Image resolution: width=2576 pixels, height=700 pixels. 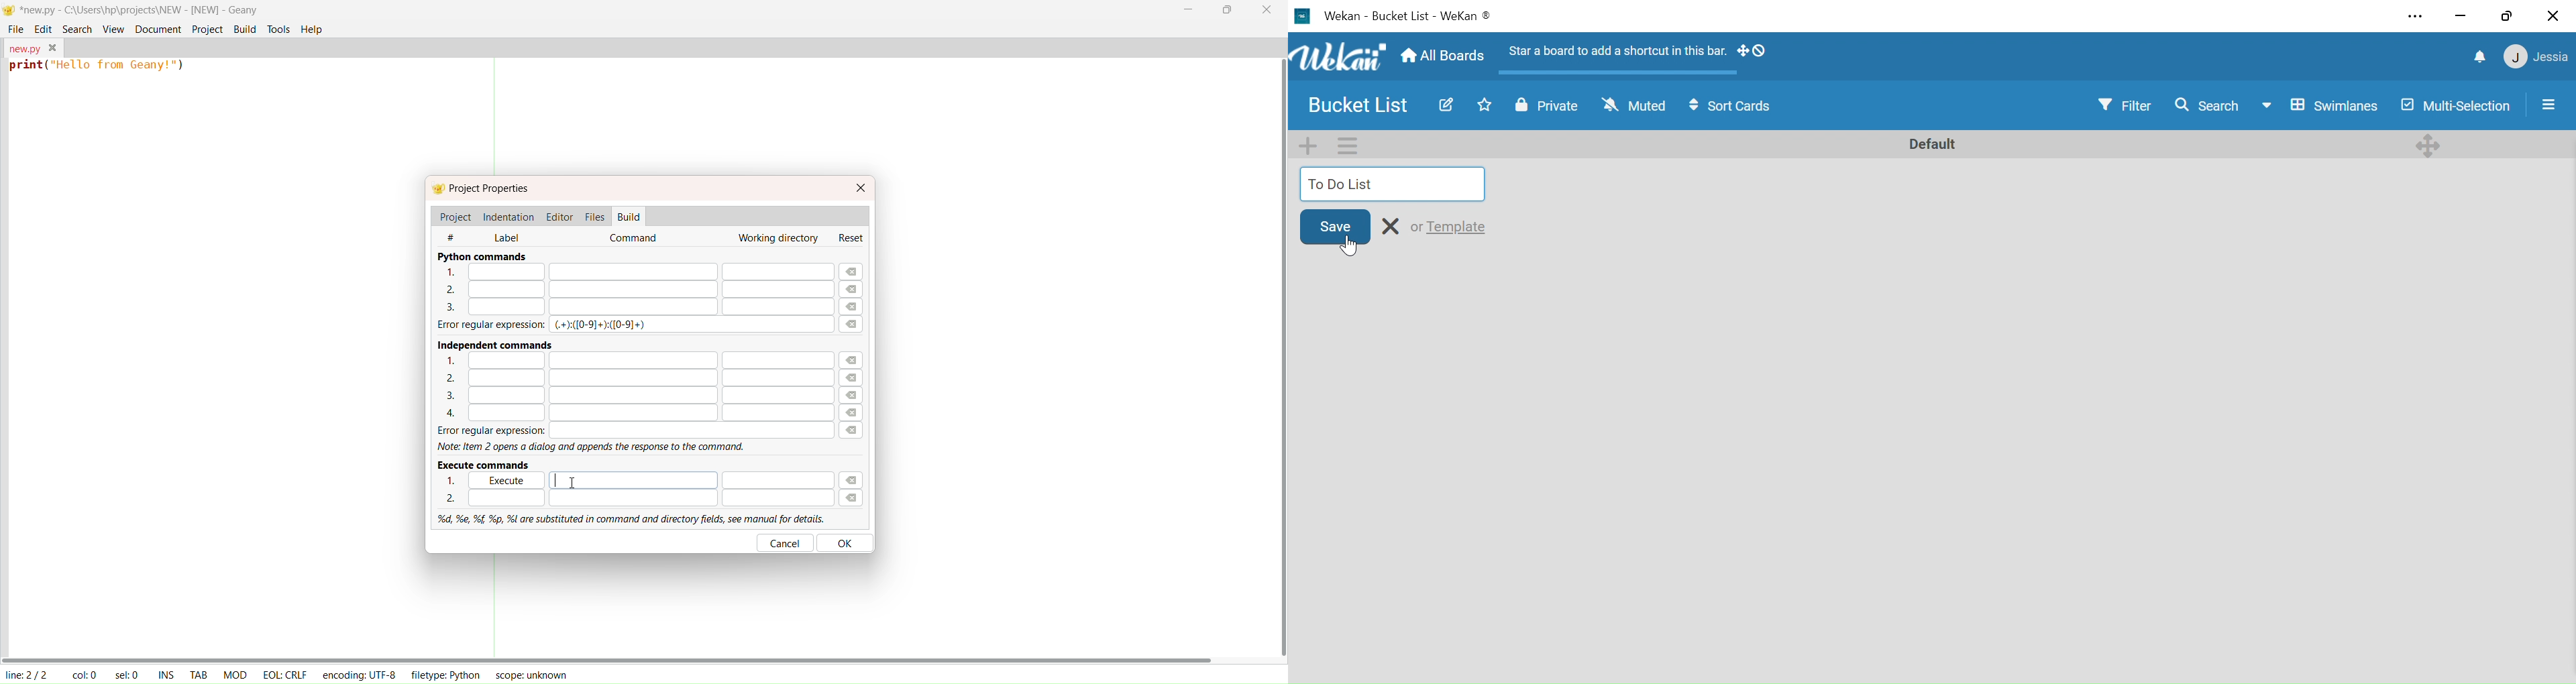 I want to click on Filter, so click(x=2127, y=105).